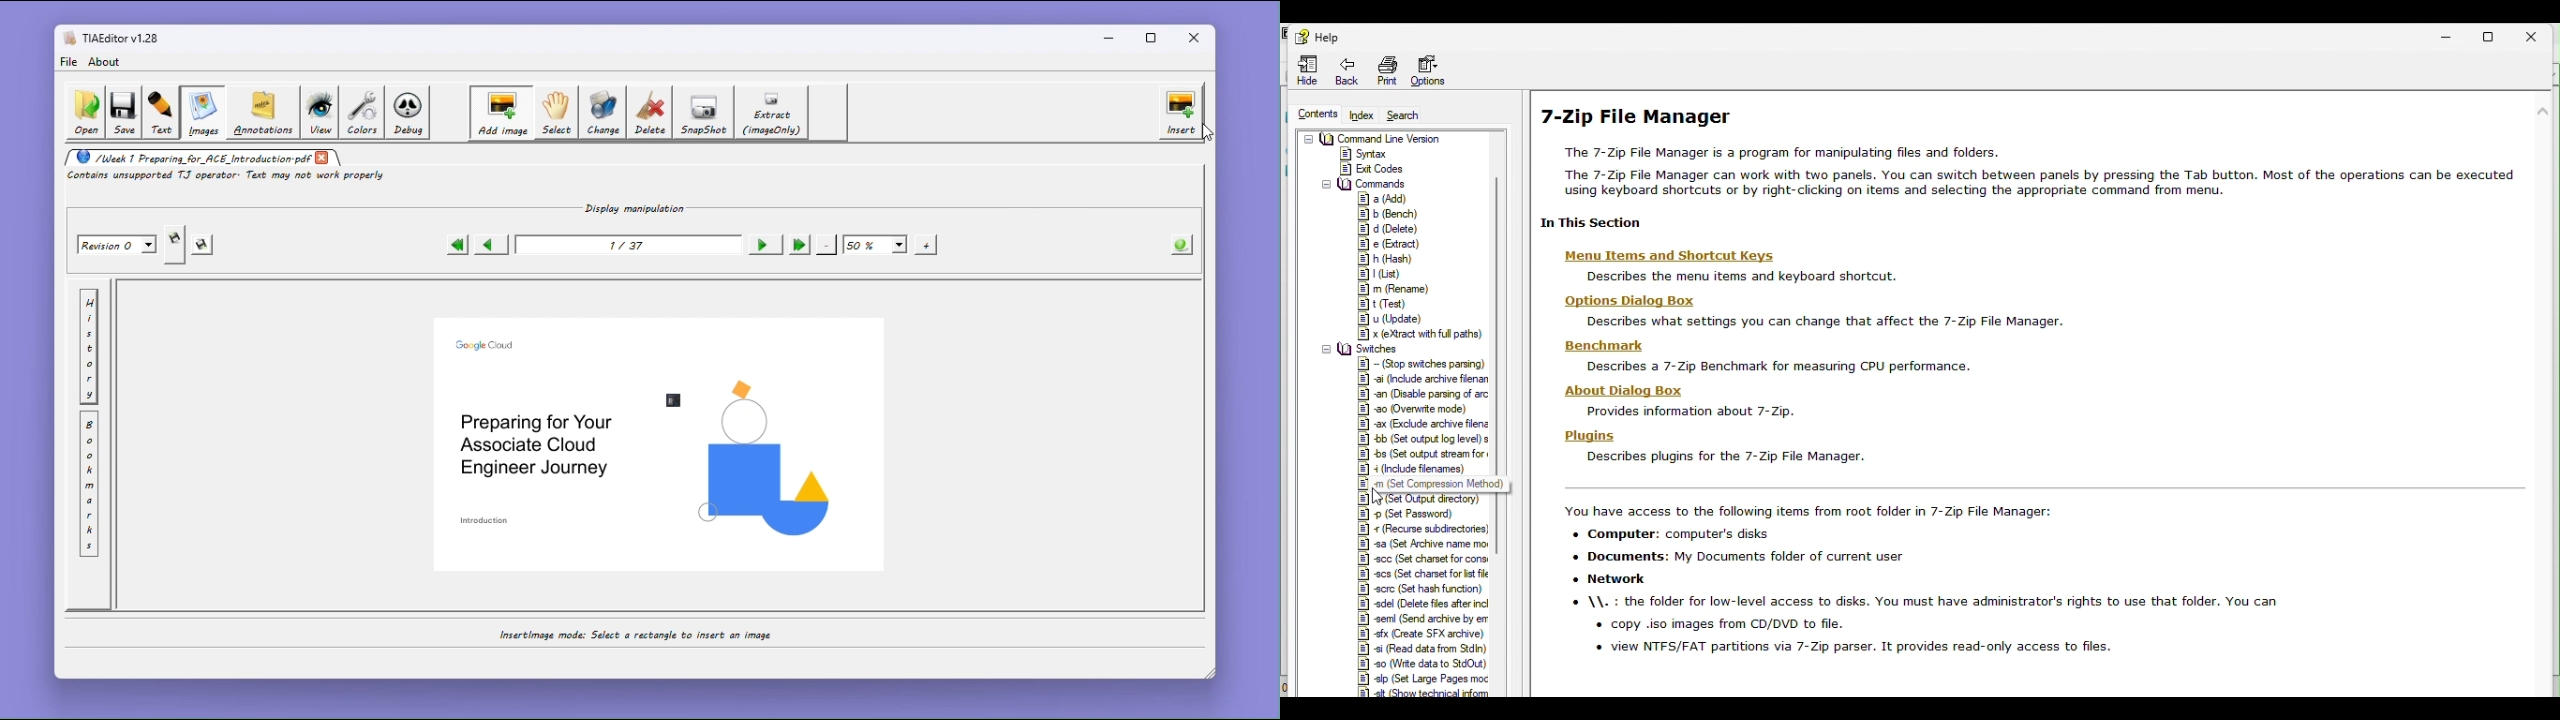 This screenshot has height=728, width=2576. I want to click on scs, so click(1422, 574).